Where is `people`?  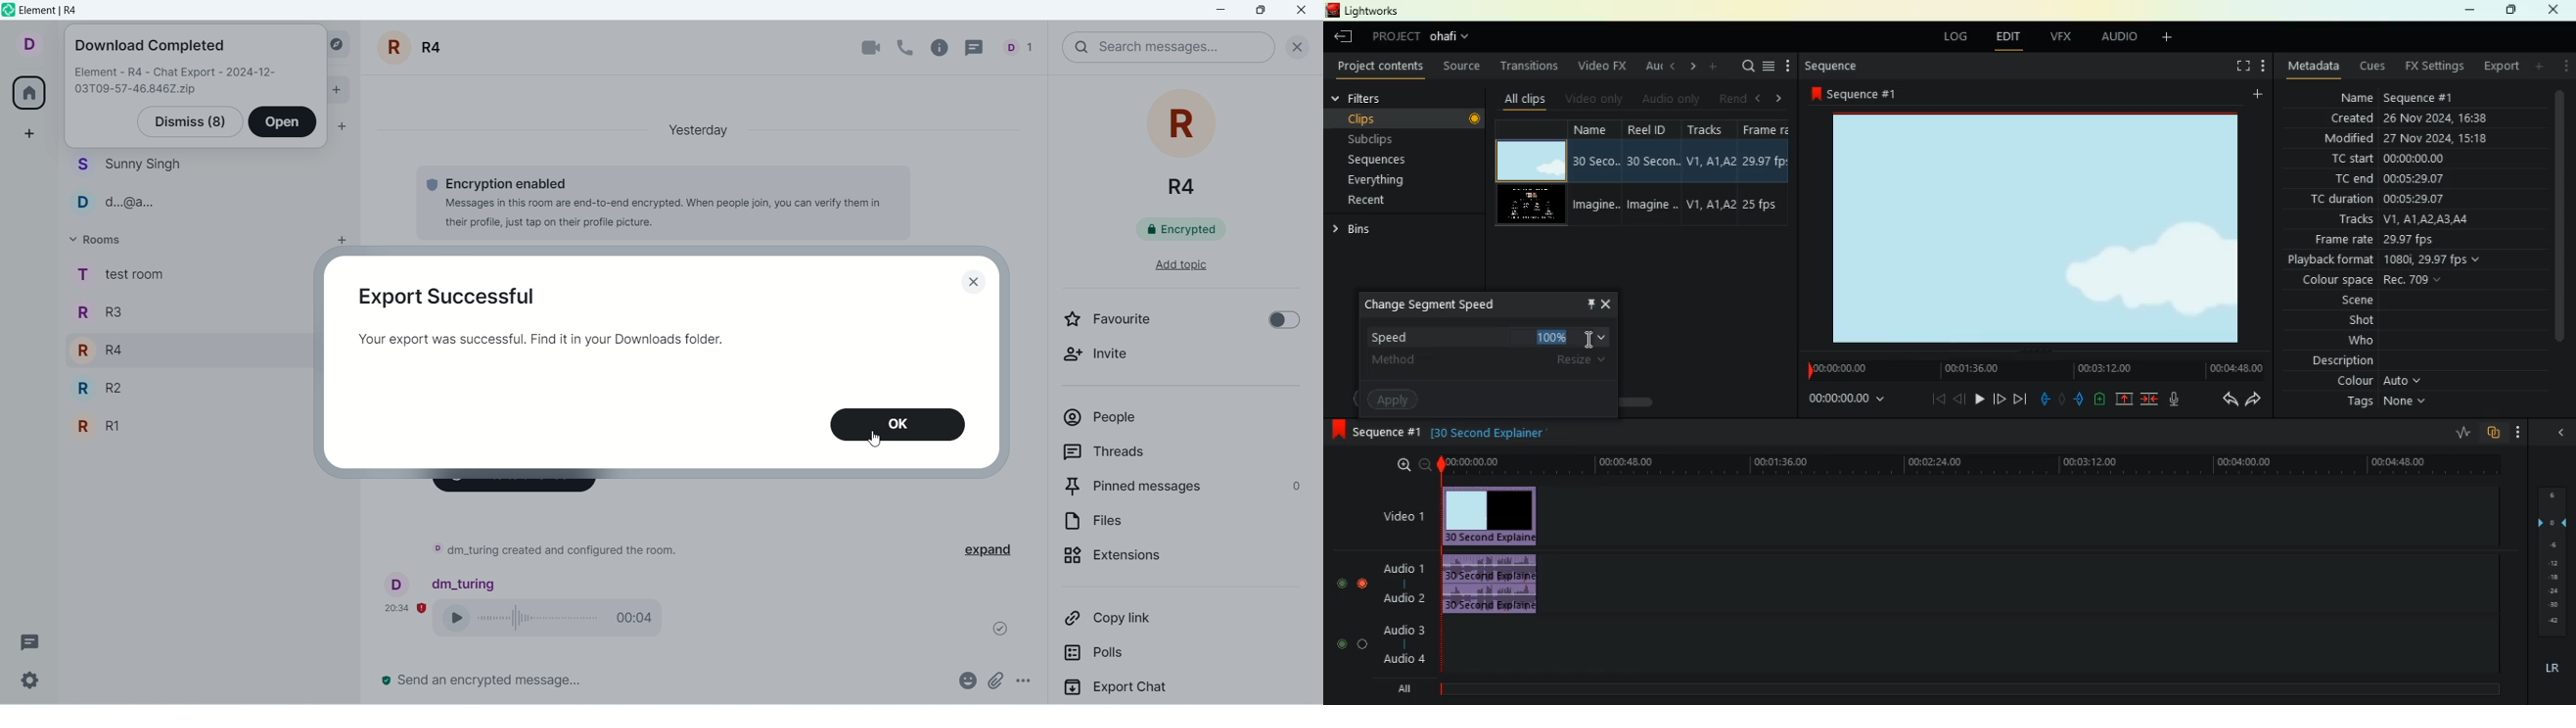
people is located at coordinates (1167, 423).